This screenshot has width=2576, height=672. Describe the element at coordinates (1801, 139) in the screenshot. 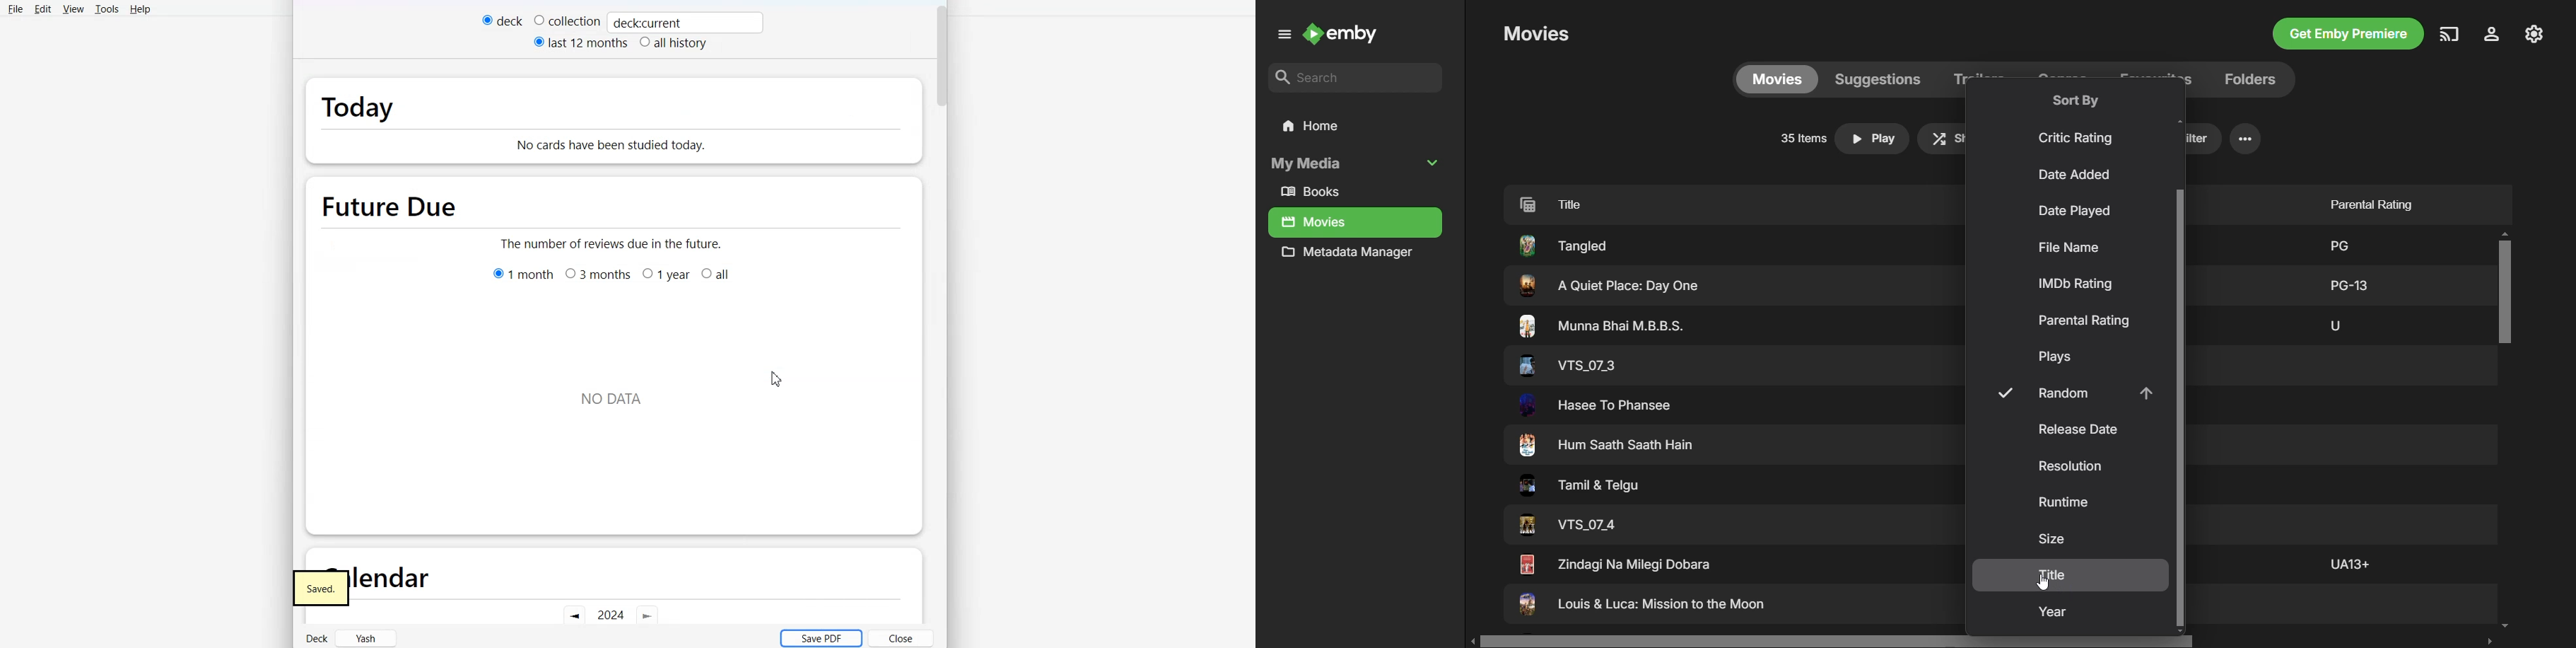

I see `Number of items` at that location.